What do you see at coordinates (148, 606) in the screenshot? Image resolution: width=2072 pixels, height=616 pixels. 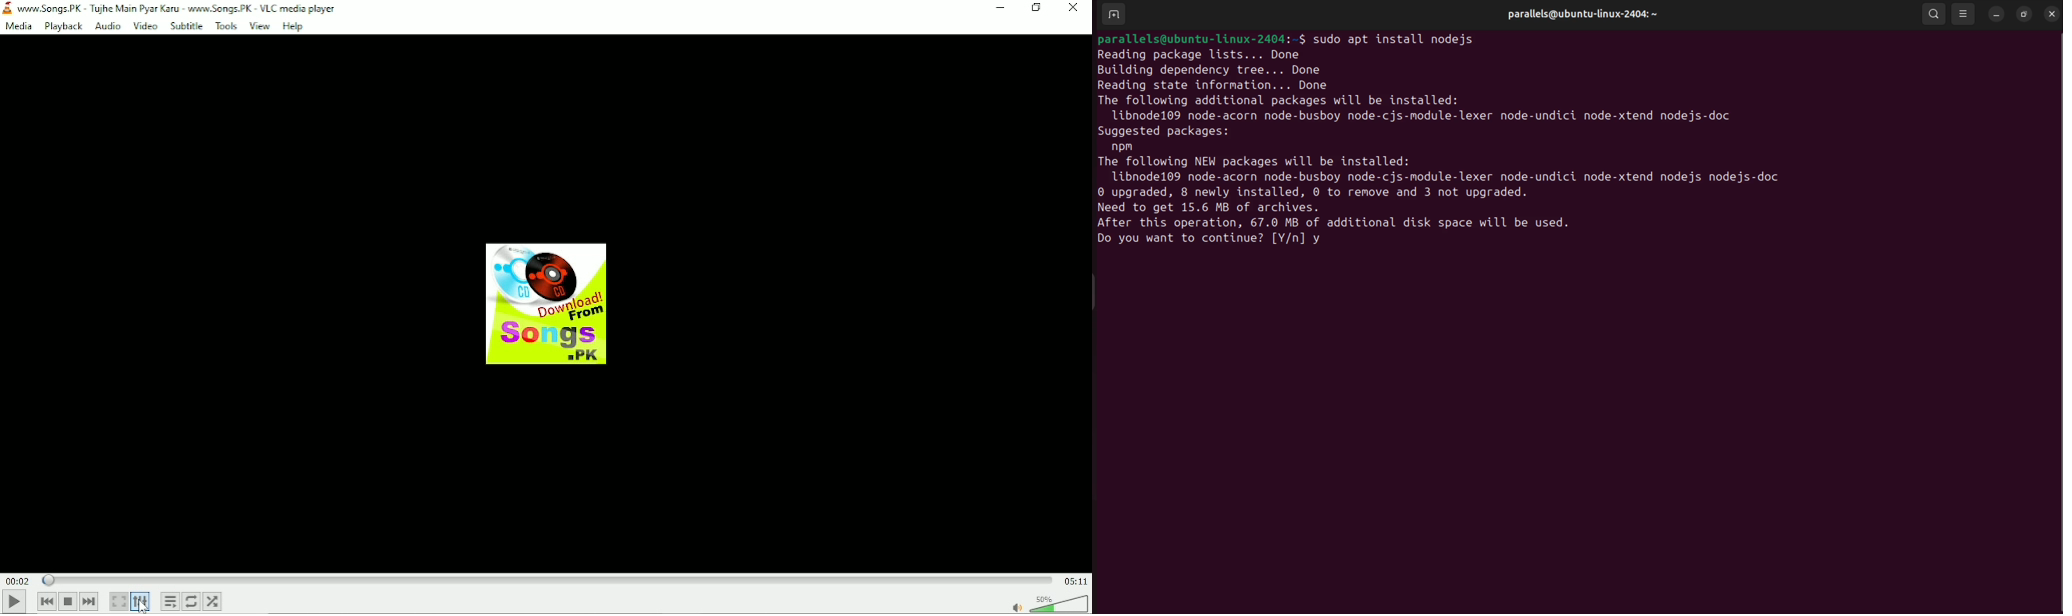 I see `Cursor` at bounding box center [148, 606].